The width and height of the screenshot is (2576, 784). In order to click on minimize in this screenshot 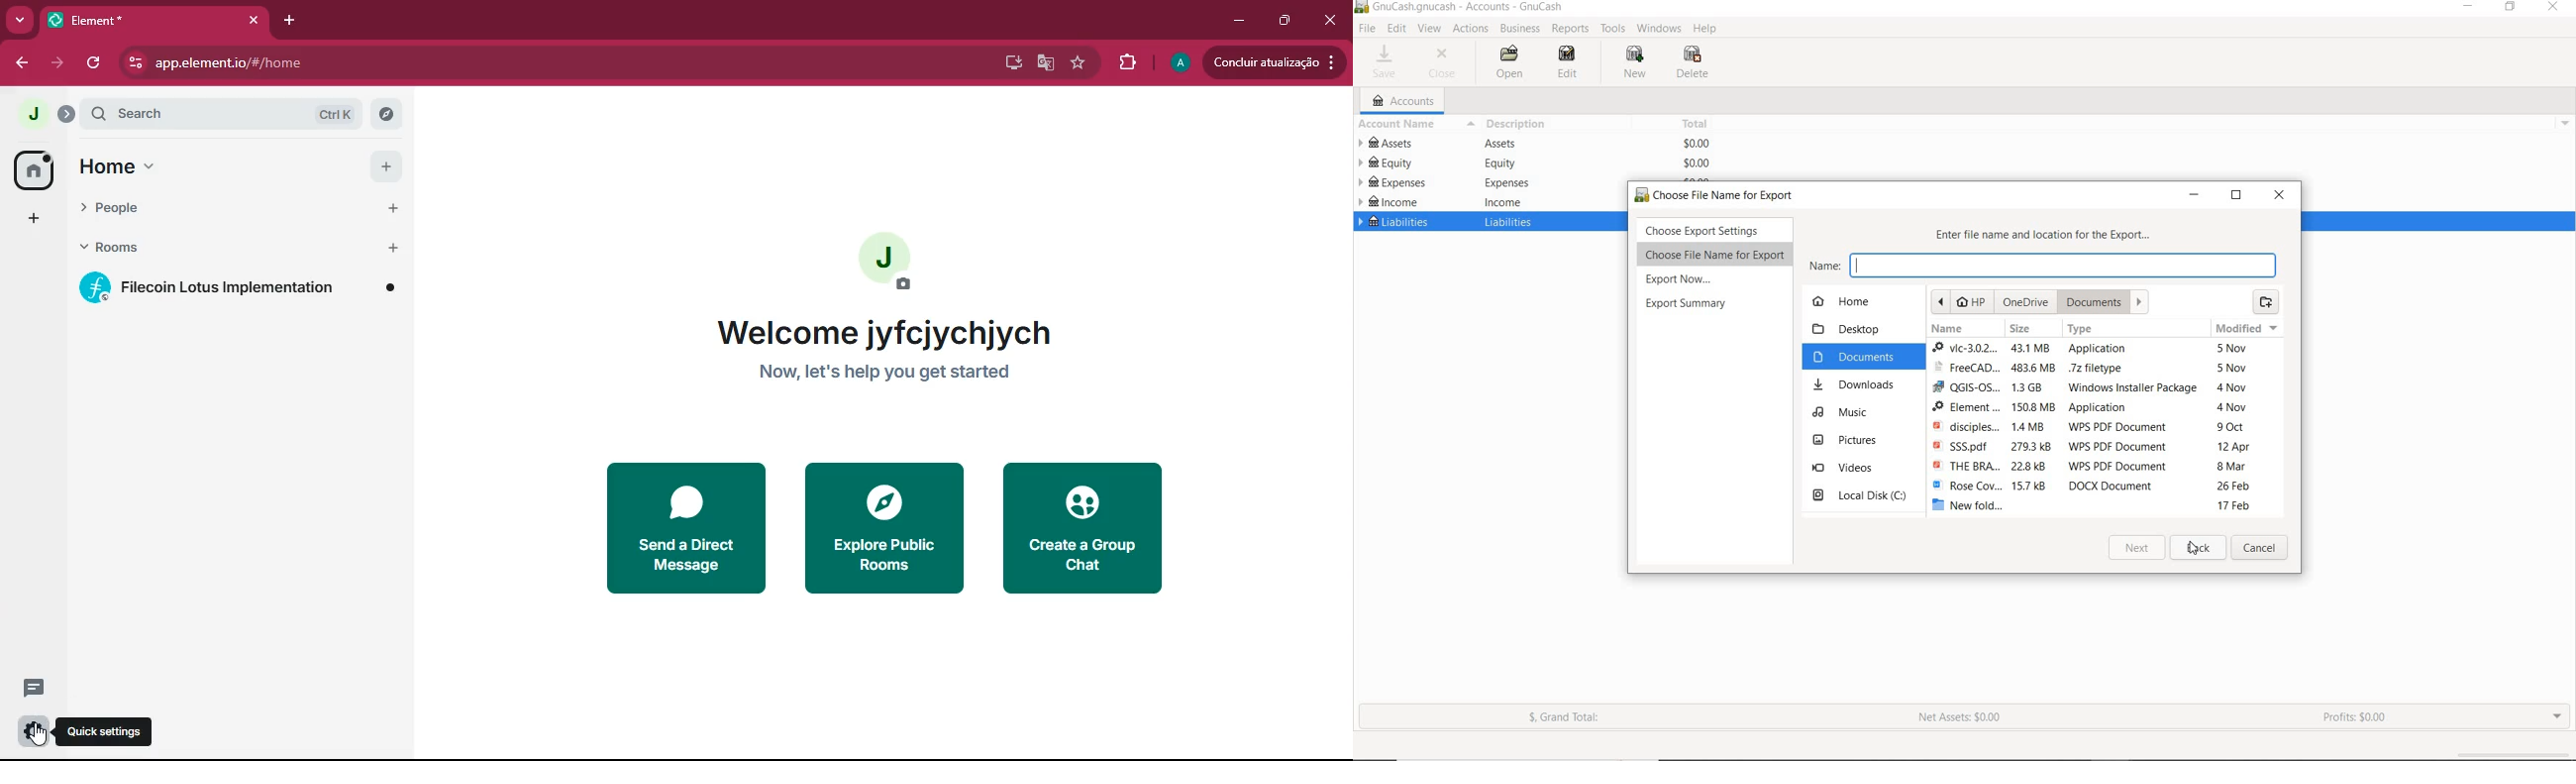, I will do `click(1235, 19)`.